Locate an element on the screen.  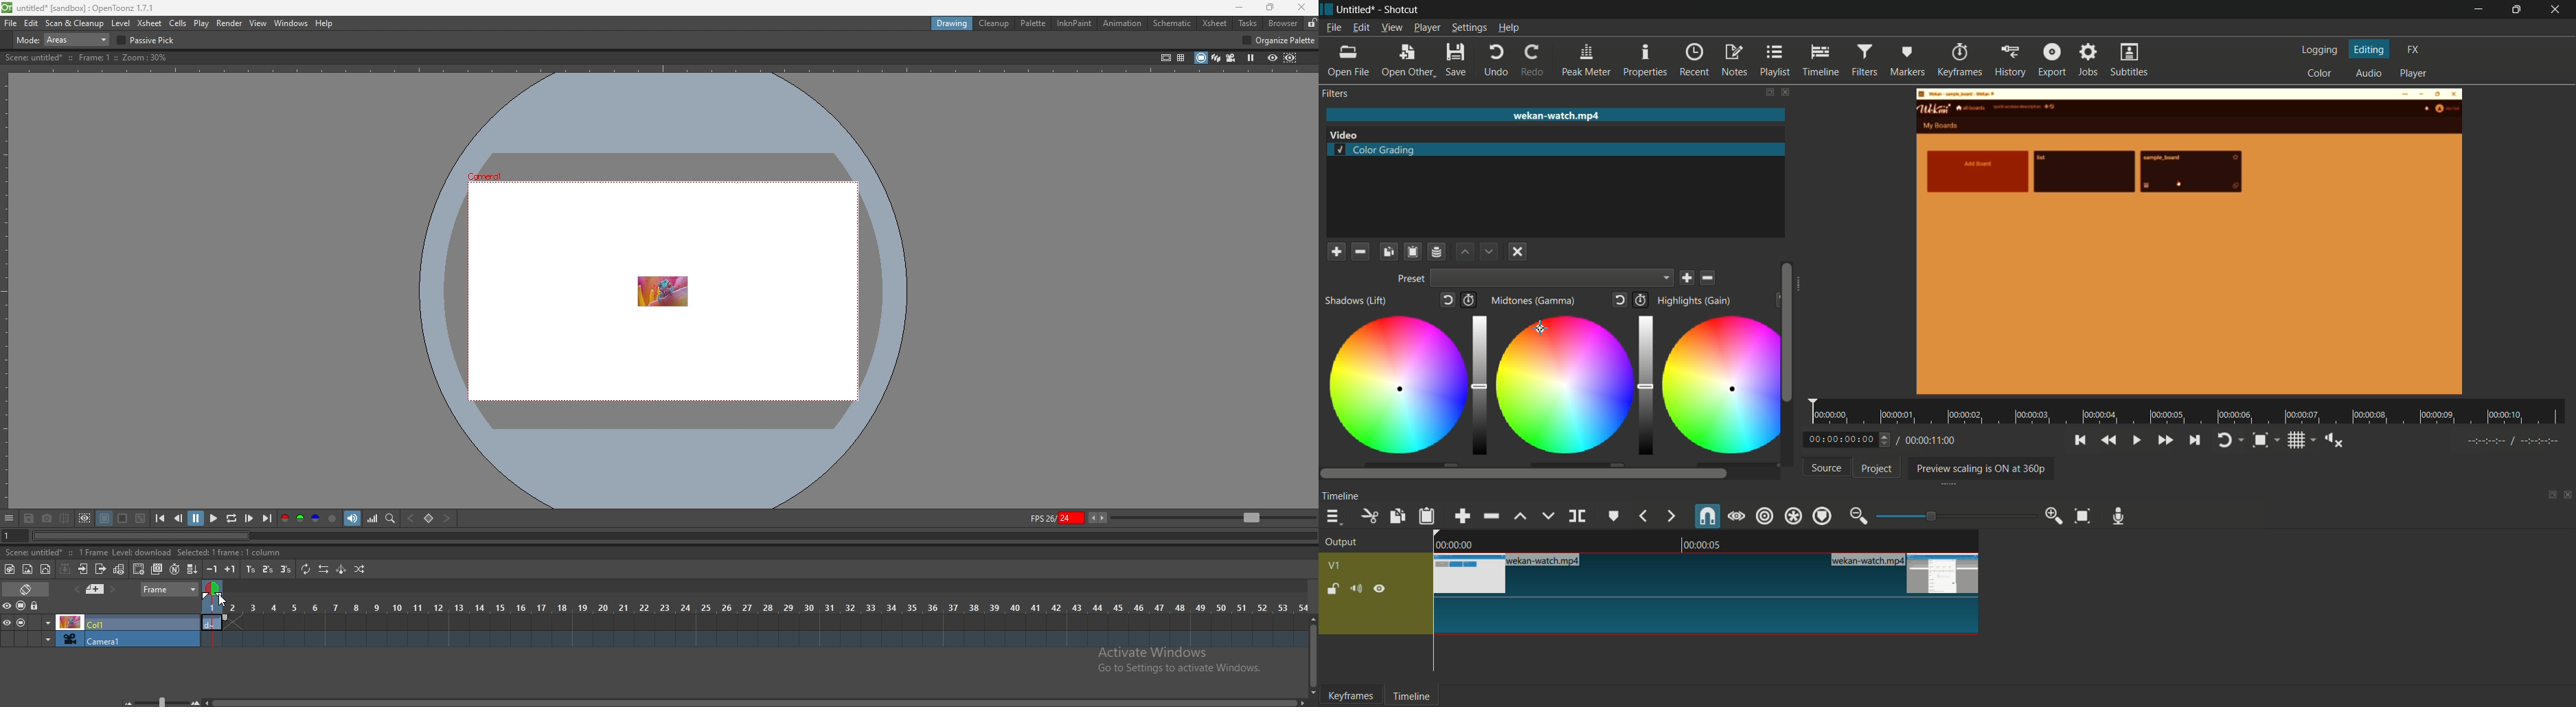
play is located at coordinates (201, 24).